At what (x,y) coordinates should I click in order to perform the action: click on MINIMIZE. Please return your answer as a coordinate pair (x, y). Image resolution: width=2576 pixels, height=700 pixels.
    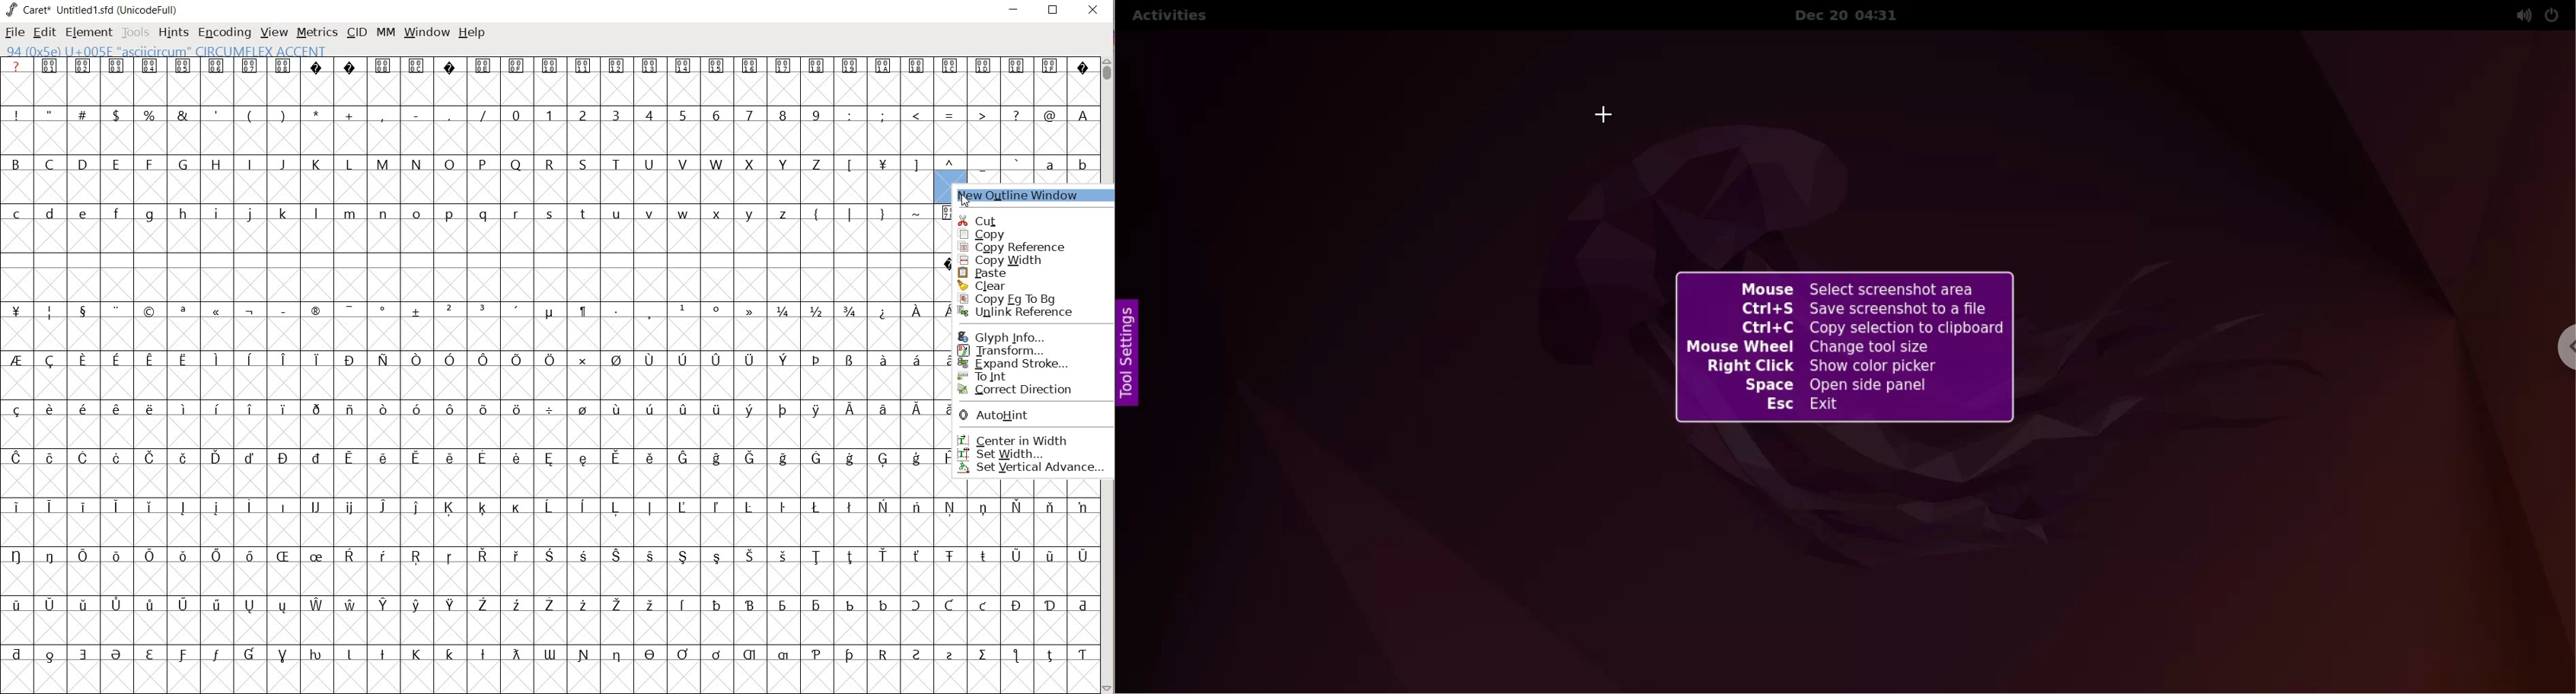
    Looking at the image, I should click on (1015, 9).